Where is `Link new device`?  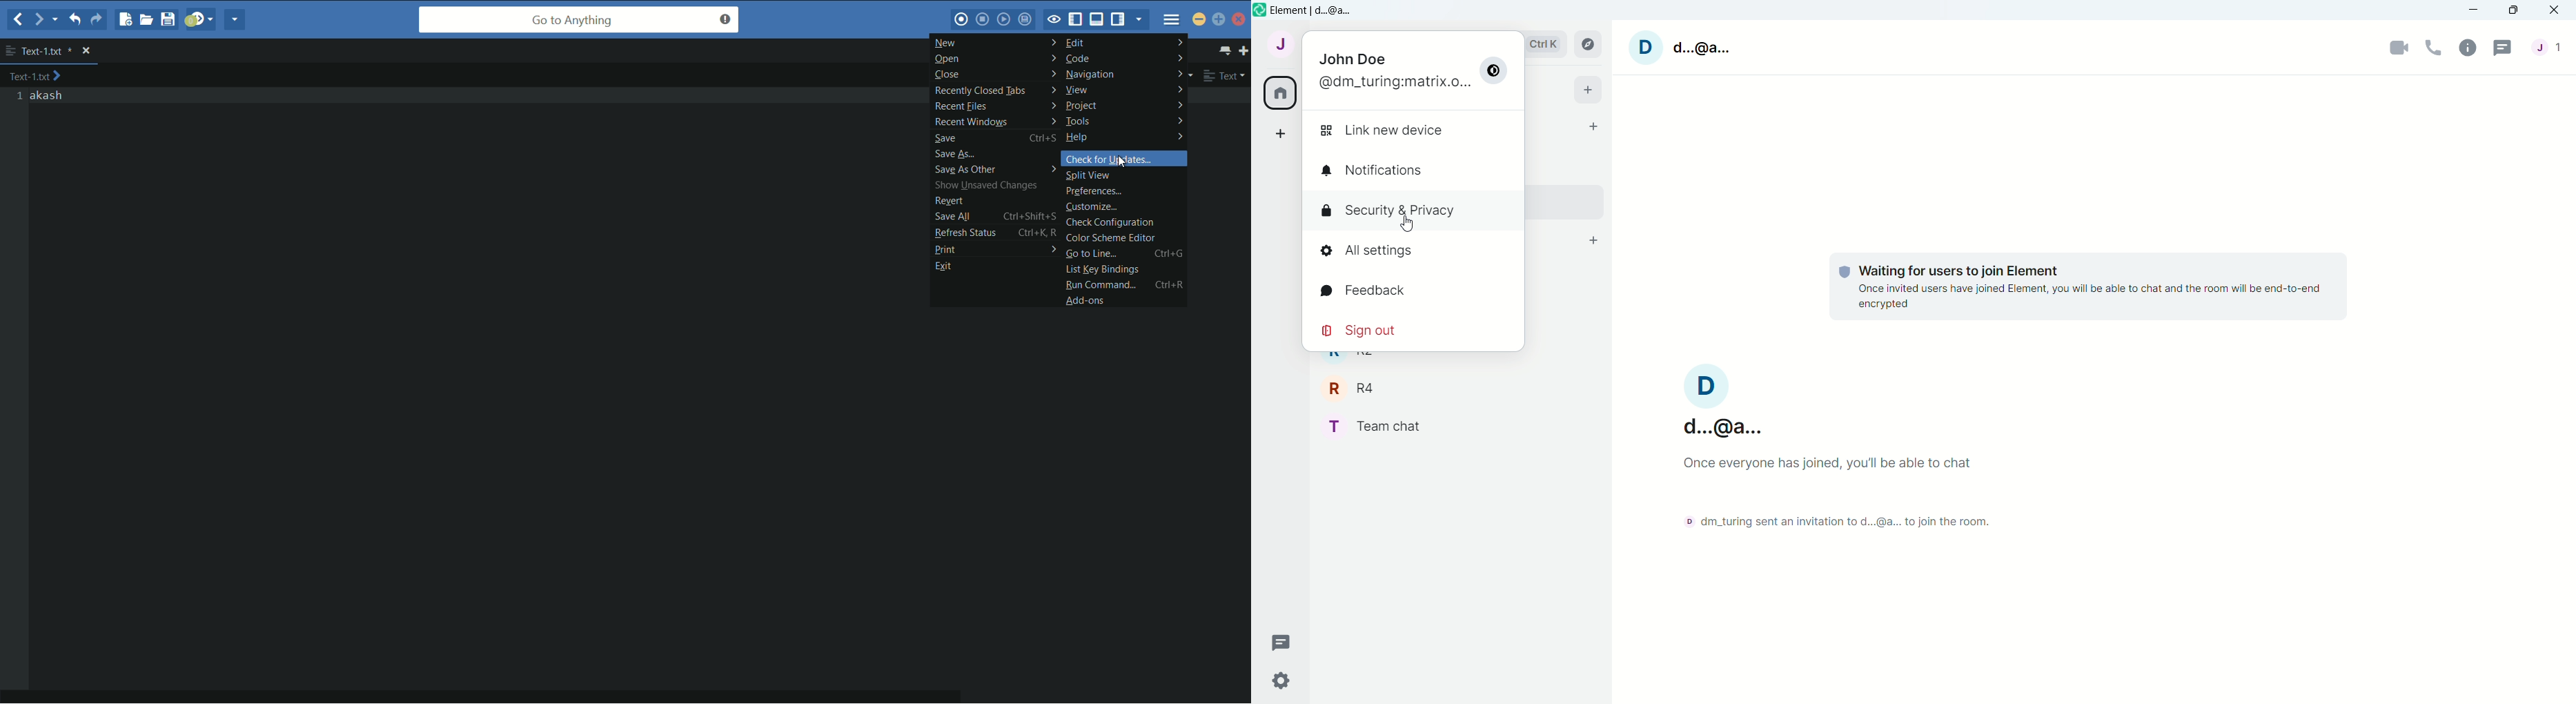
Link new device is located at coordinates (1382, 130).